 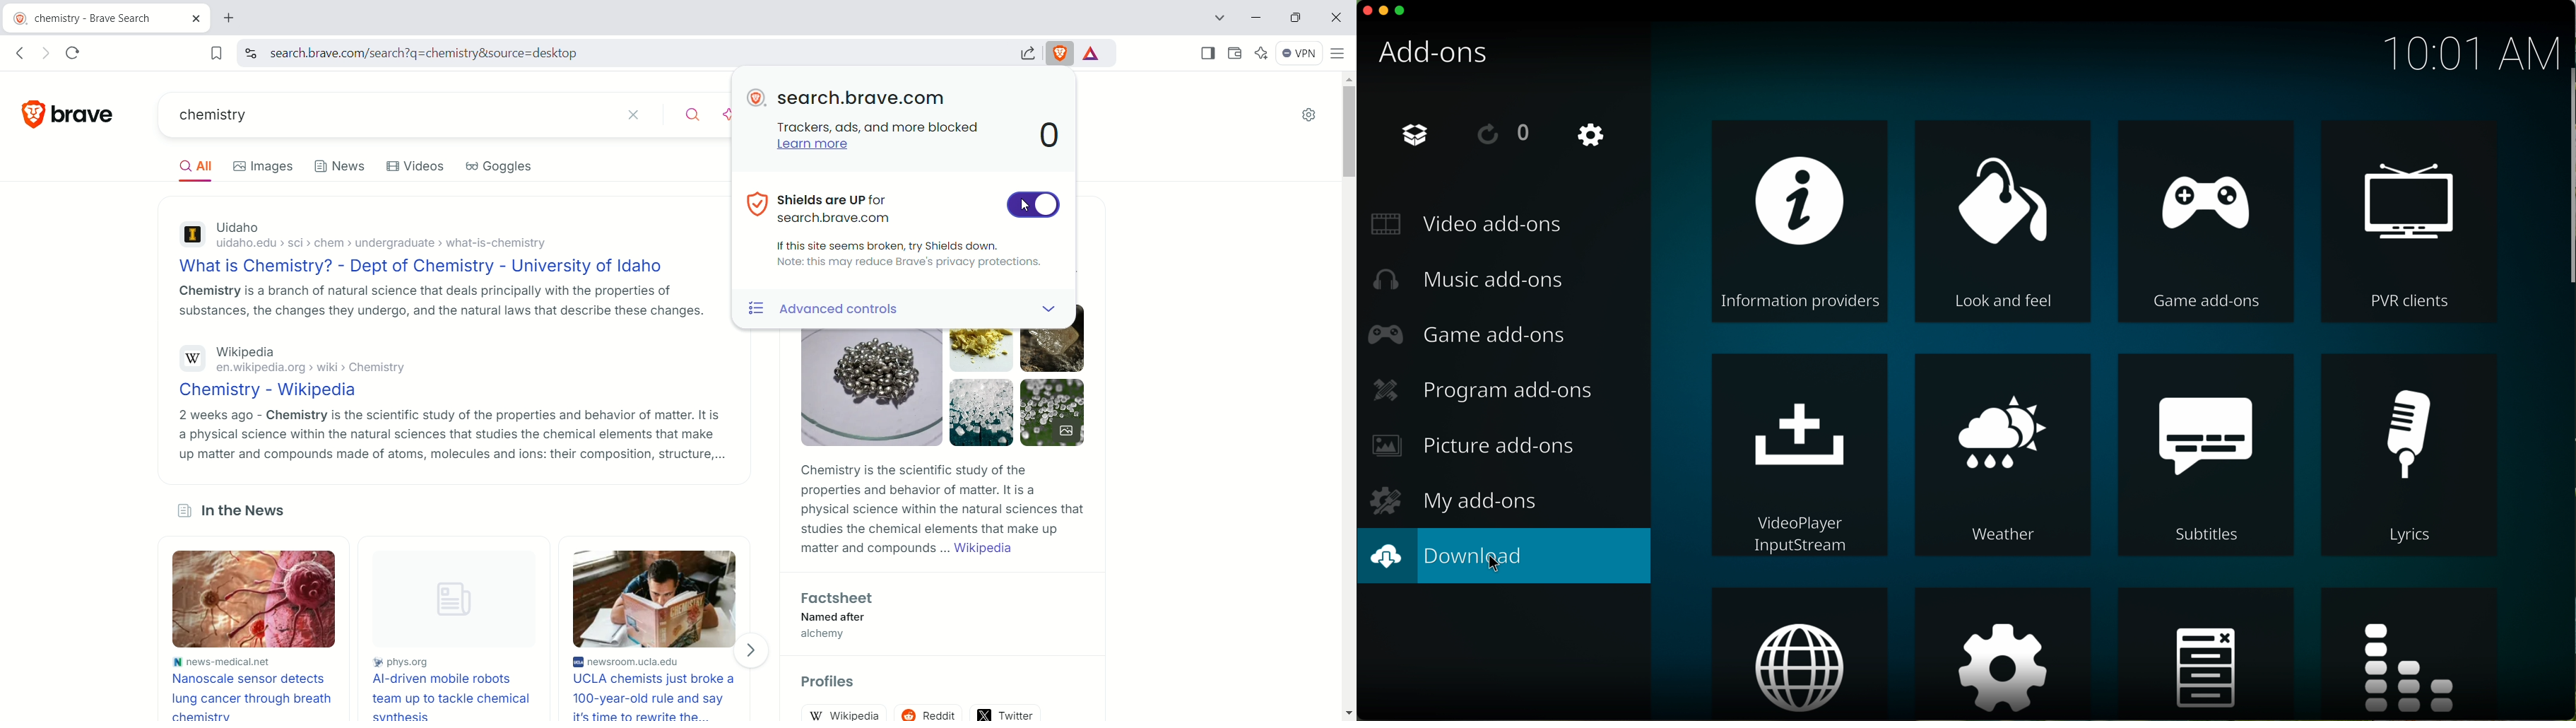 What do you see at coordinates (1452, 499) in the screenshot?
I see `my add-ons` at bounding box center [1452, 499].